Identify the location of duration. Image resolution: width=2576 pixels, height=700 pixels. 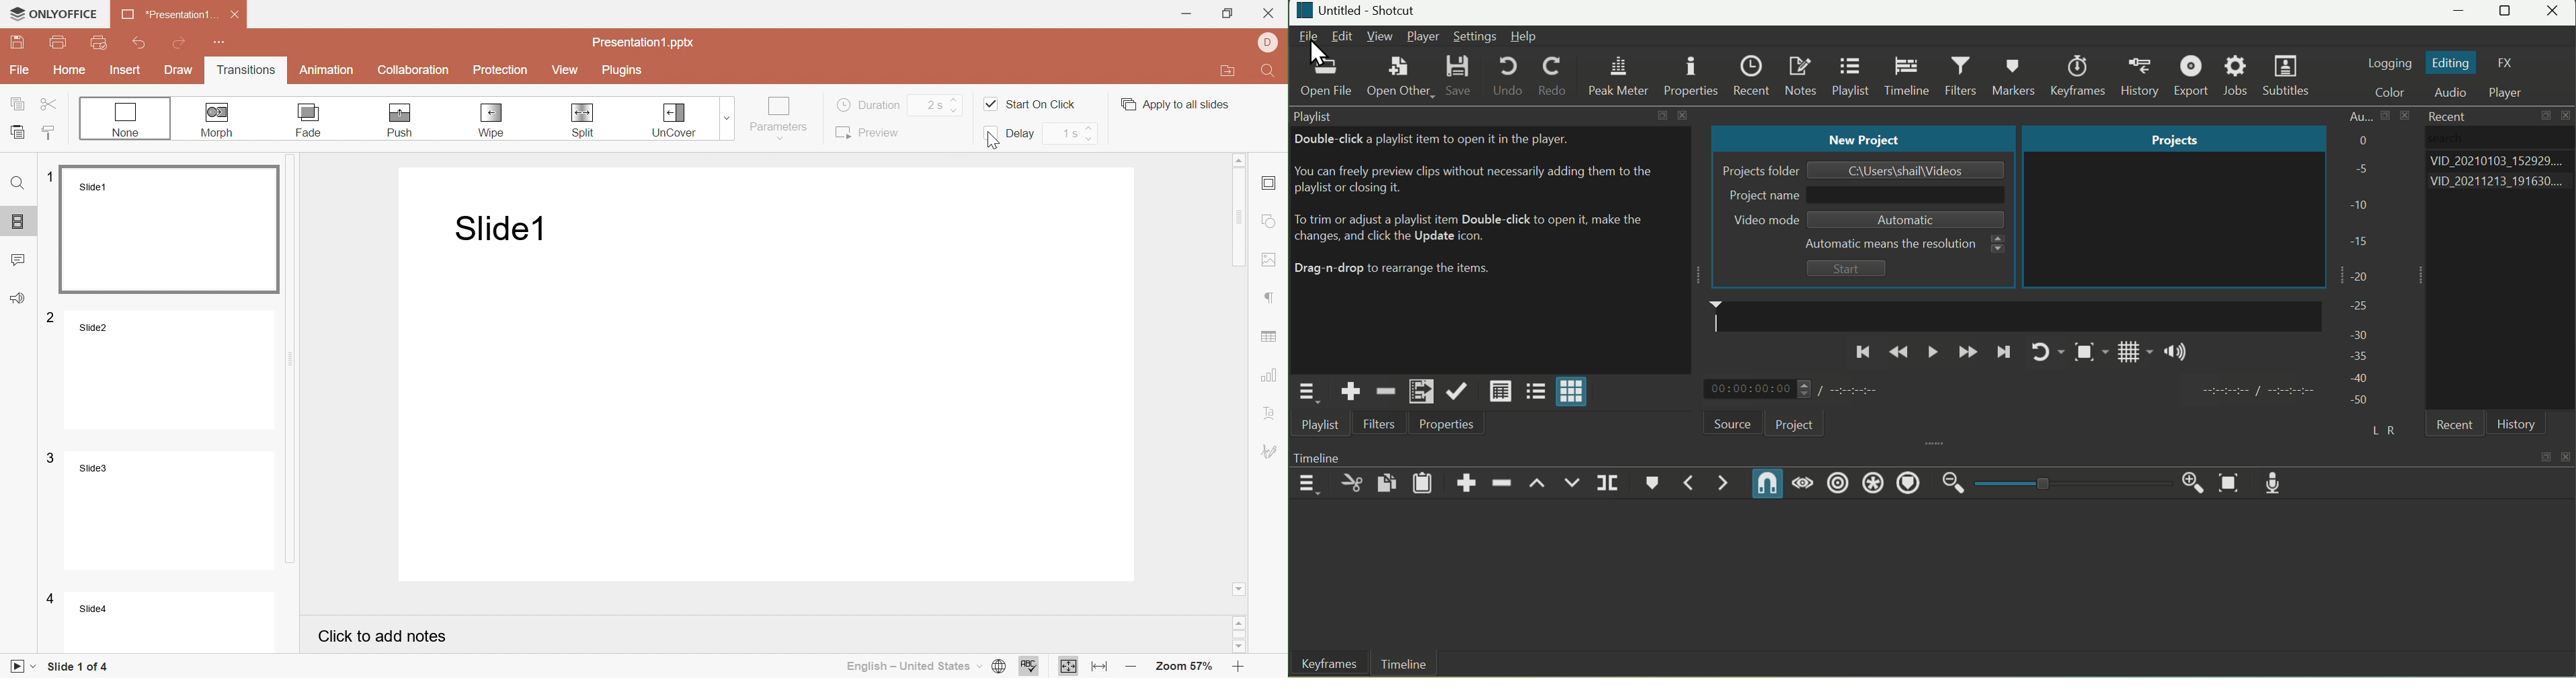
(1852, 390).